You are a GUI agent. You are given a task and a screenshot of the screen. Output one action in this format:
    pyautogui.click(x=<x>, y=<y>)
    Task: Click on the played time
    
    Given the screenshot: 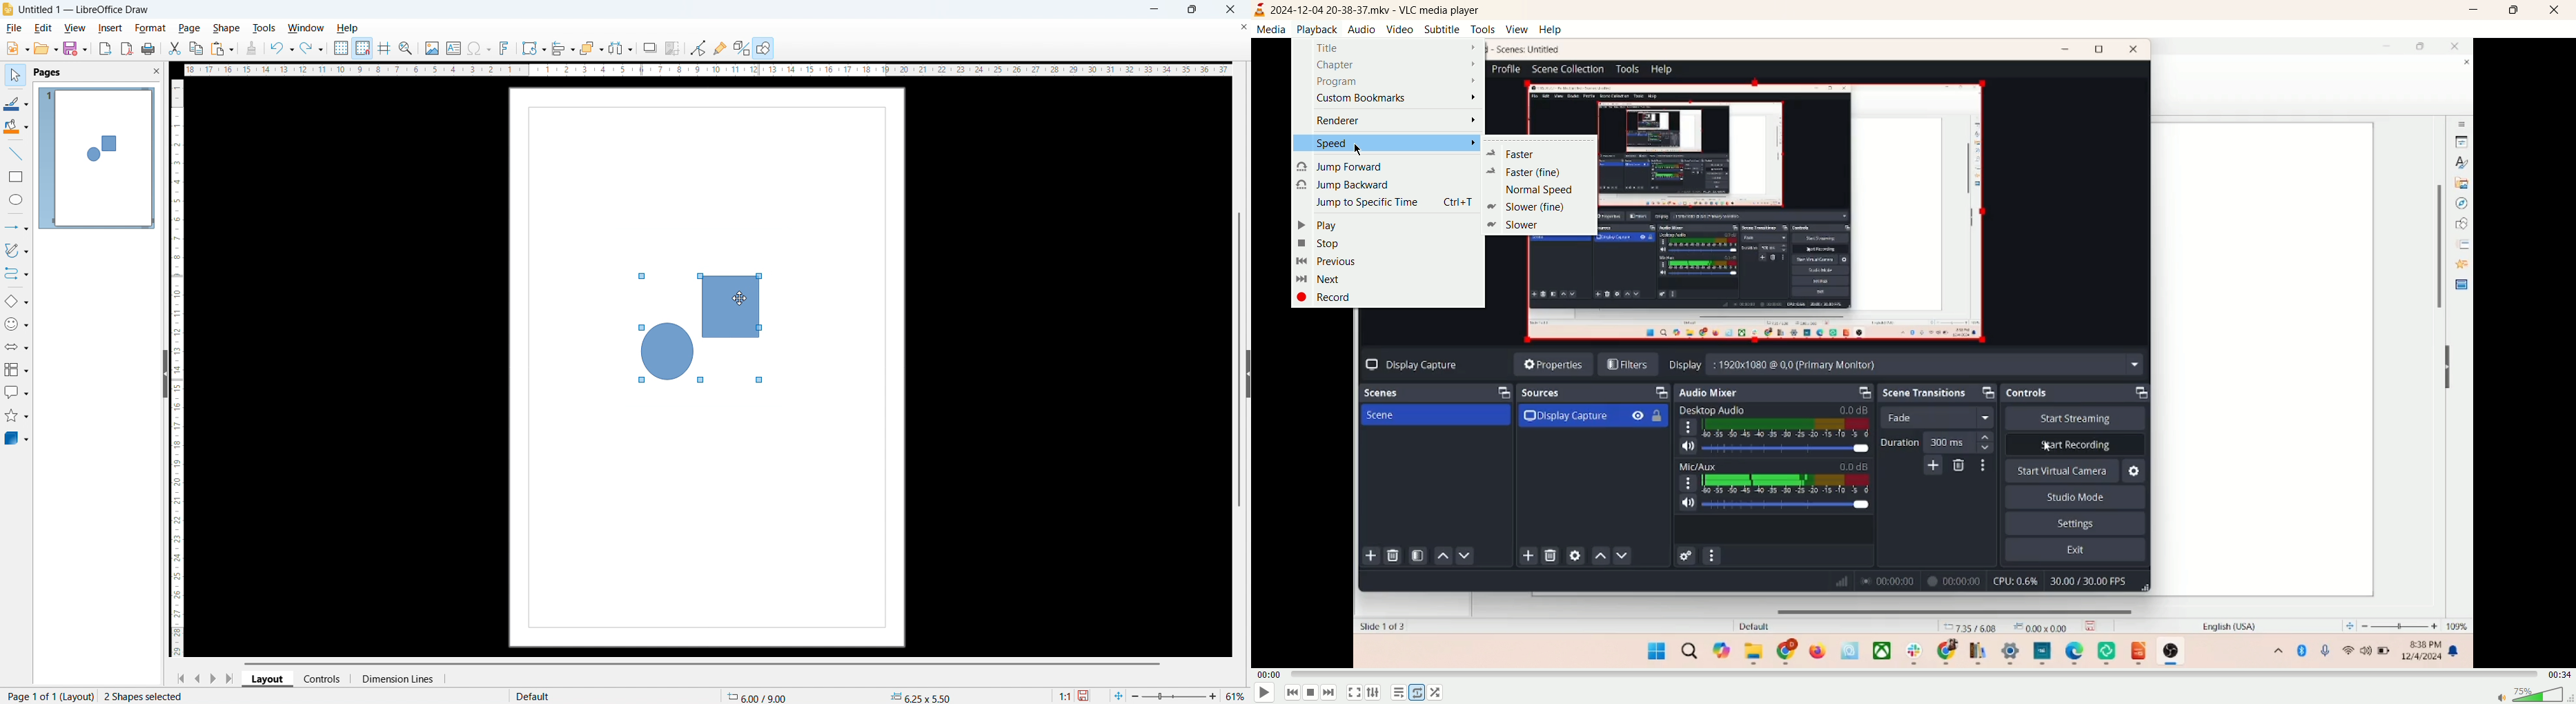 What is the action you would take?
    pyautogui.click(x=1269, y=674)
    